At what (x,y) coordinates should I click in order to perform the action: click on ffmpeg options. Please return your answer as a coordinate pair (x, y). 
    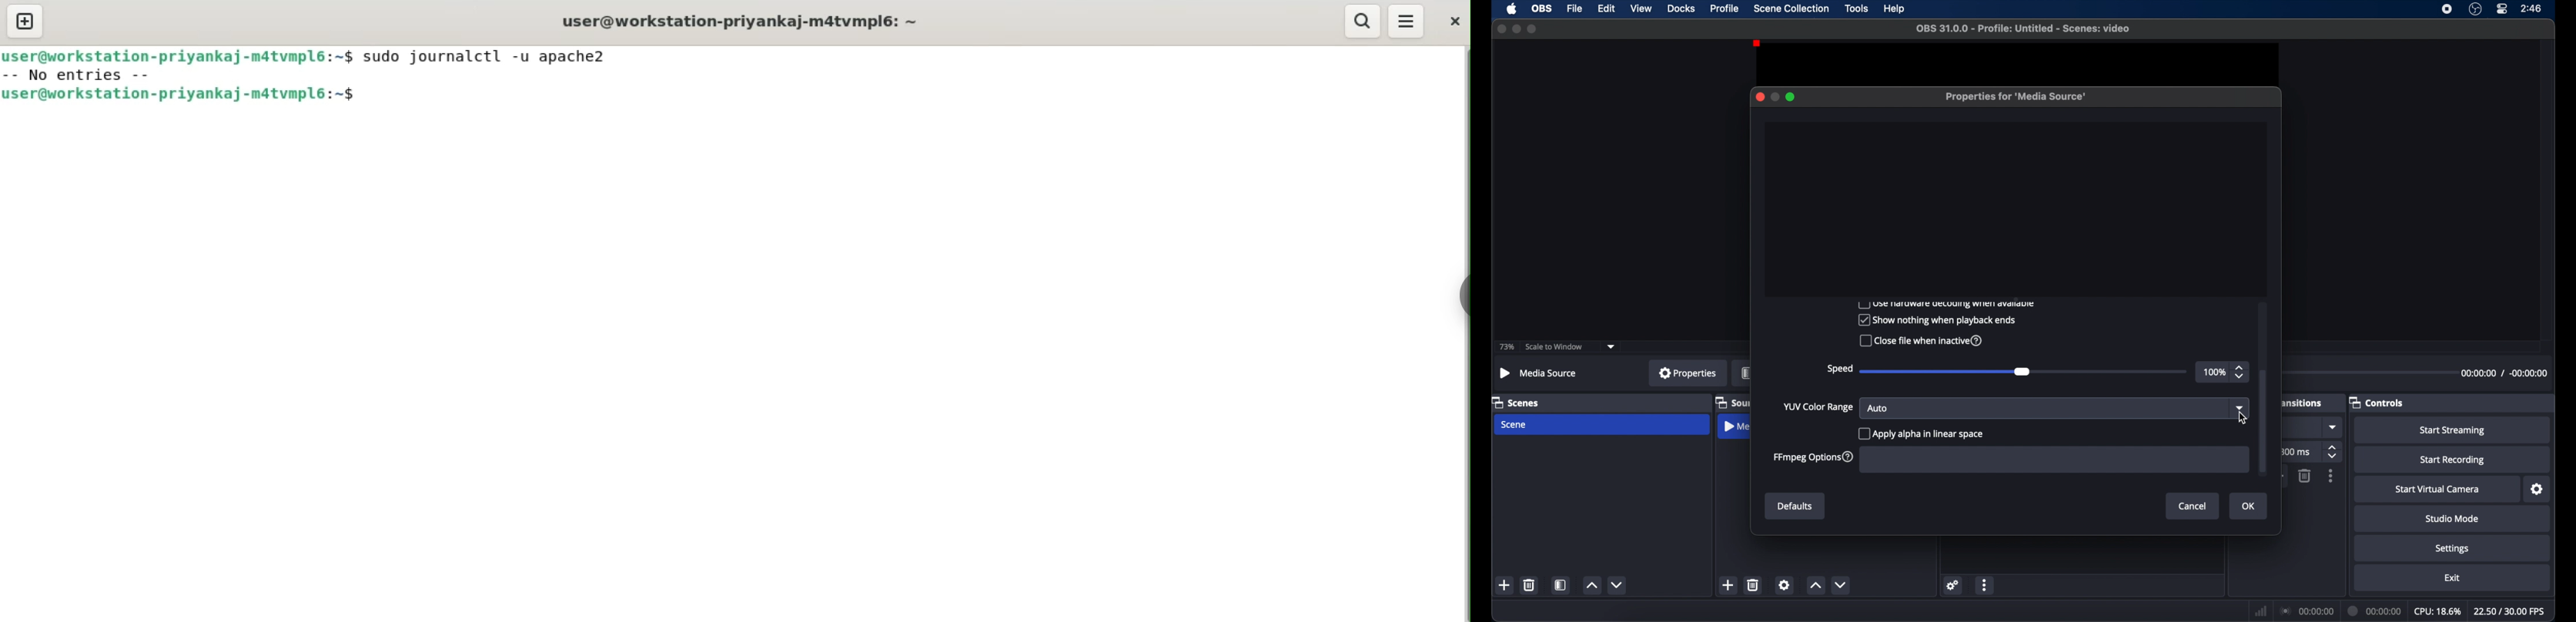
    Looking at the image, I should click on (1813, 456).